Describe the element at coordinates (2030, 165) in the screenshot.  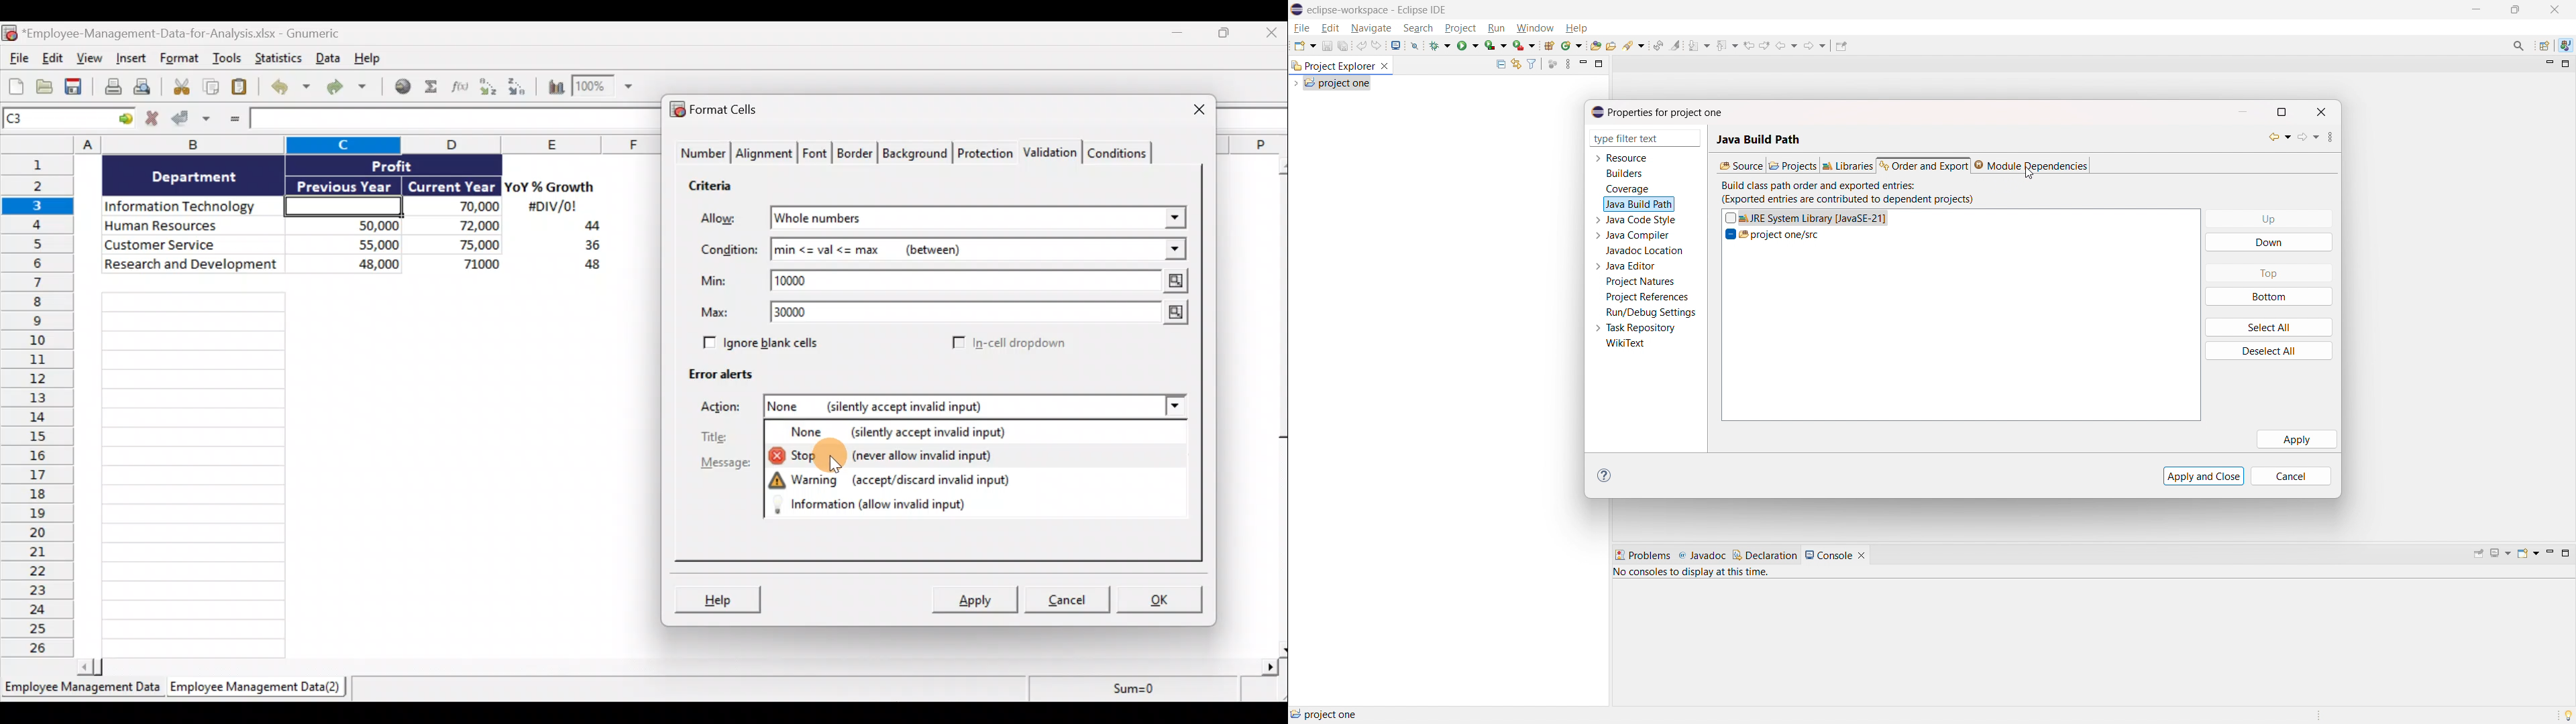
I see `module dependencies` at that location.